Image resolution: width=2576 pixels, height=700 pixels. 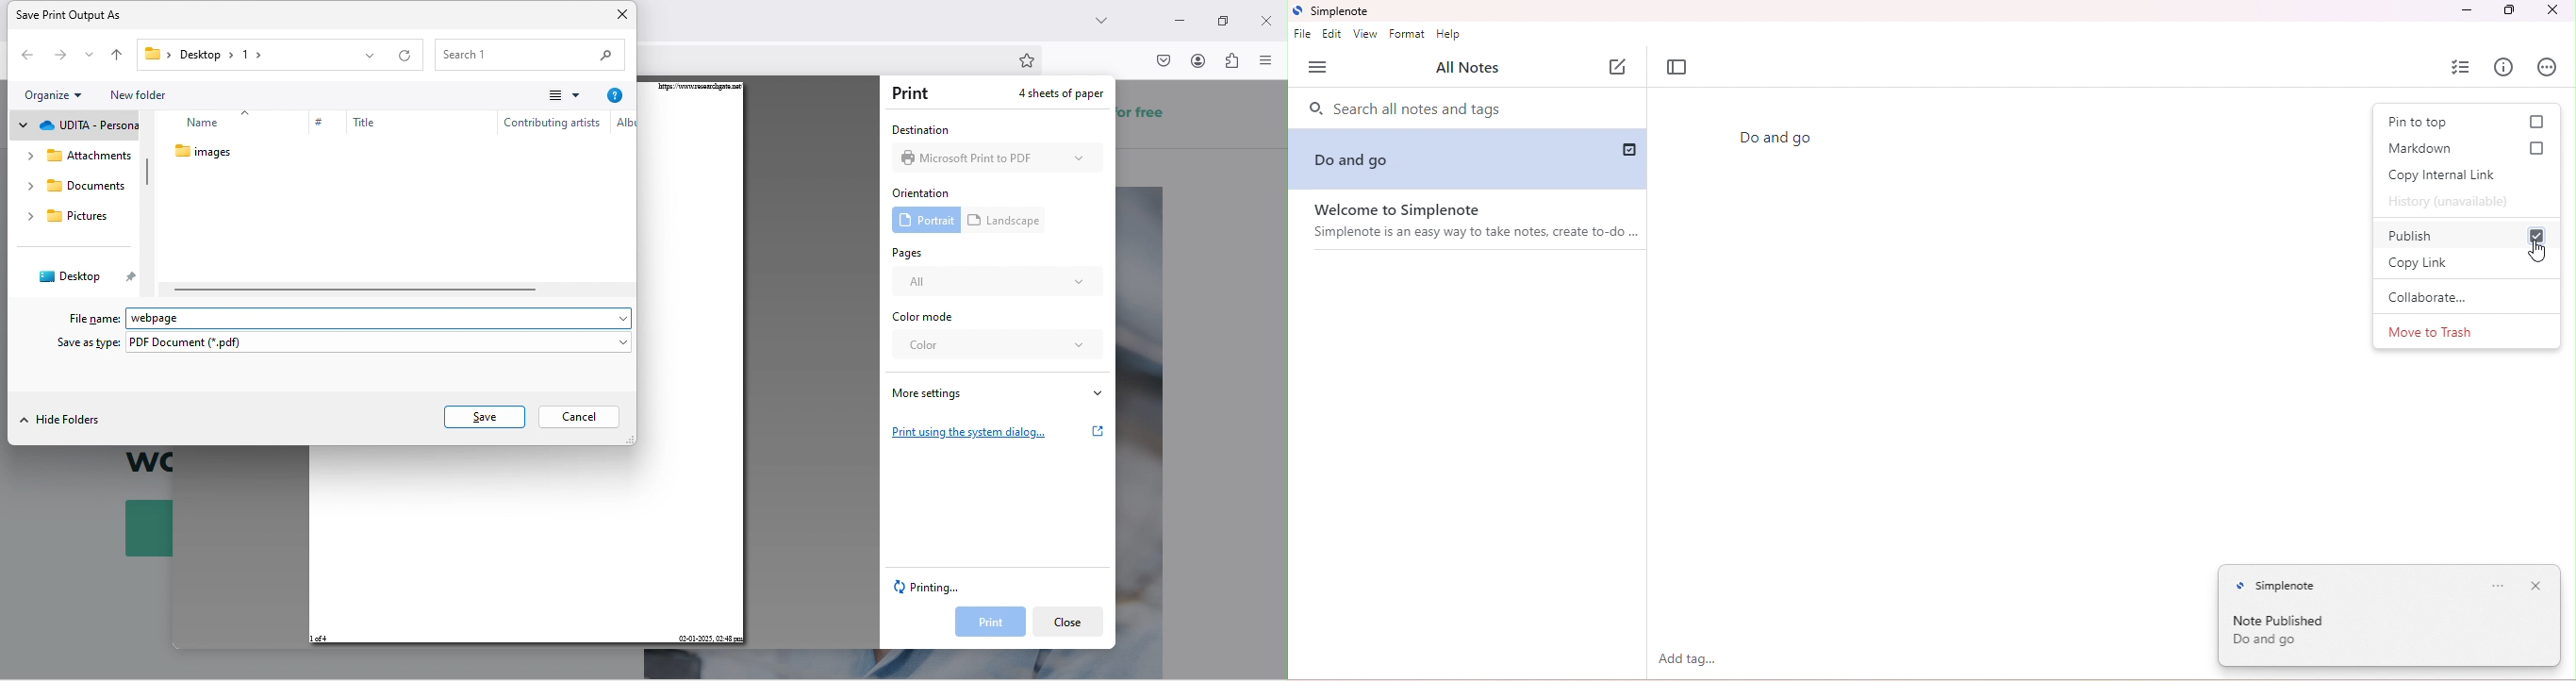 I want to click on printing, so click(x=932, y=589).